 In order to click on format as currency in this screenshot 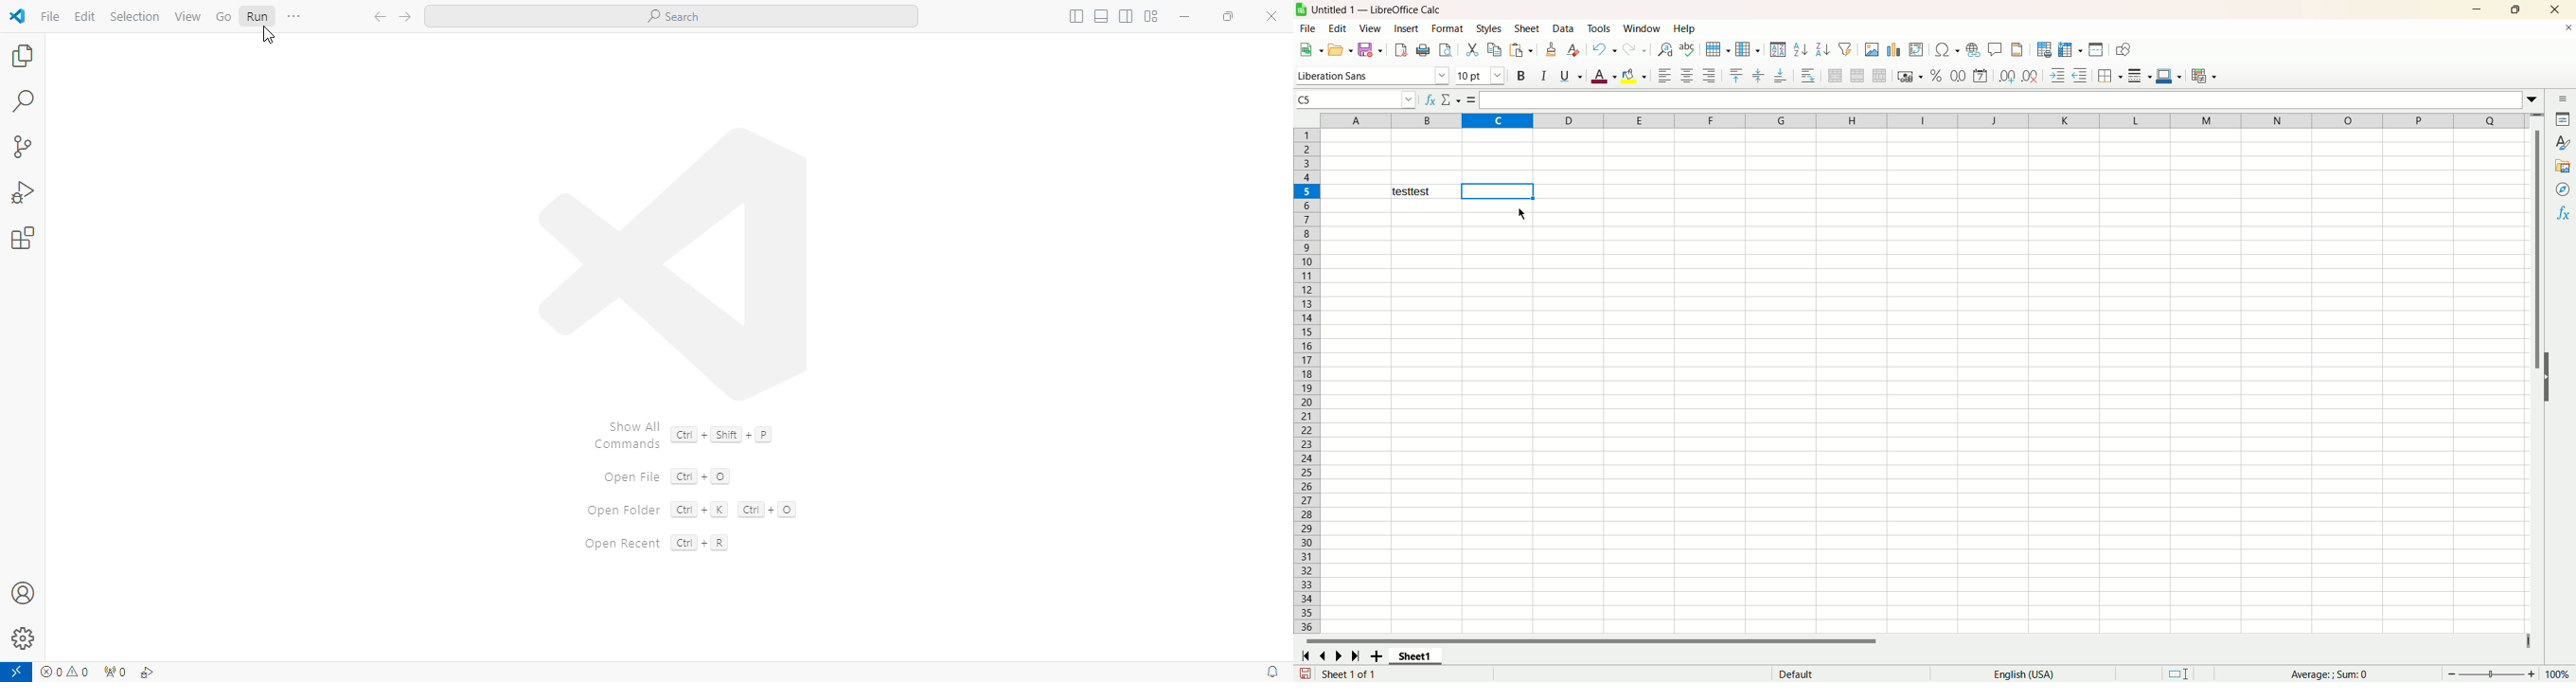, I will do `click(1909, 78)`.